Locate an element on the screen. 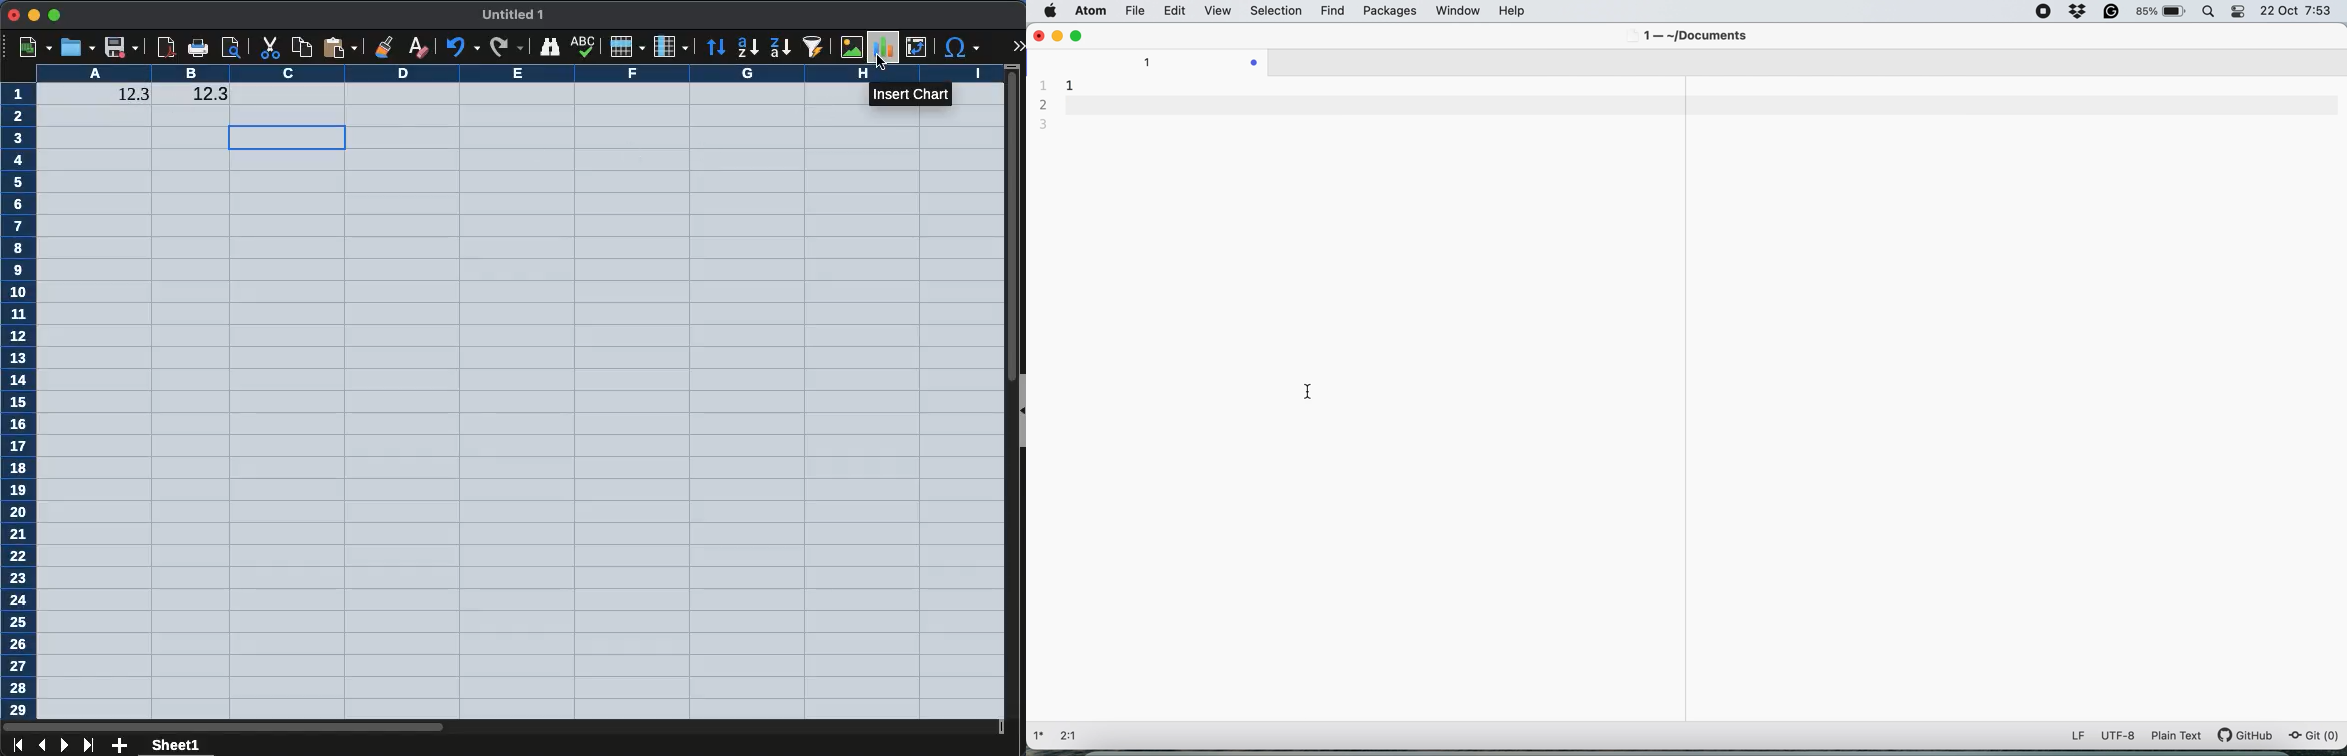 This screenshot has width=2352, height=756. add is located at coordinates (119, 746).